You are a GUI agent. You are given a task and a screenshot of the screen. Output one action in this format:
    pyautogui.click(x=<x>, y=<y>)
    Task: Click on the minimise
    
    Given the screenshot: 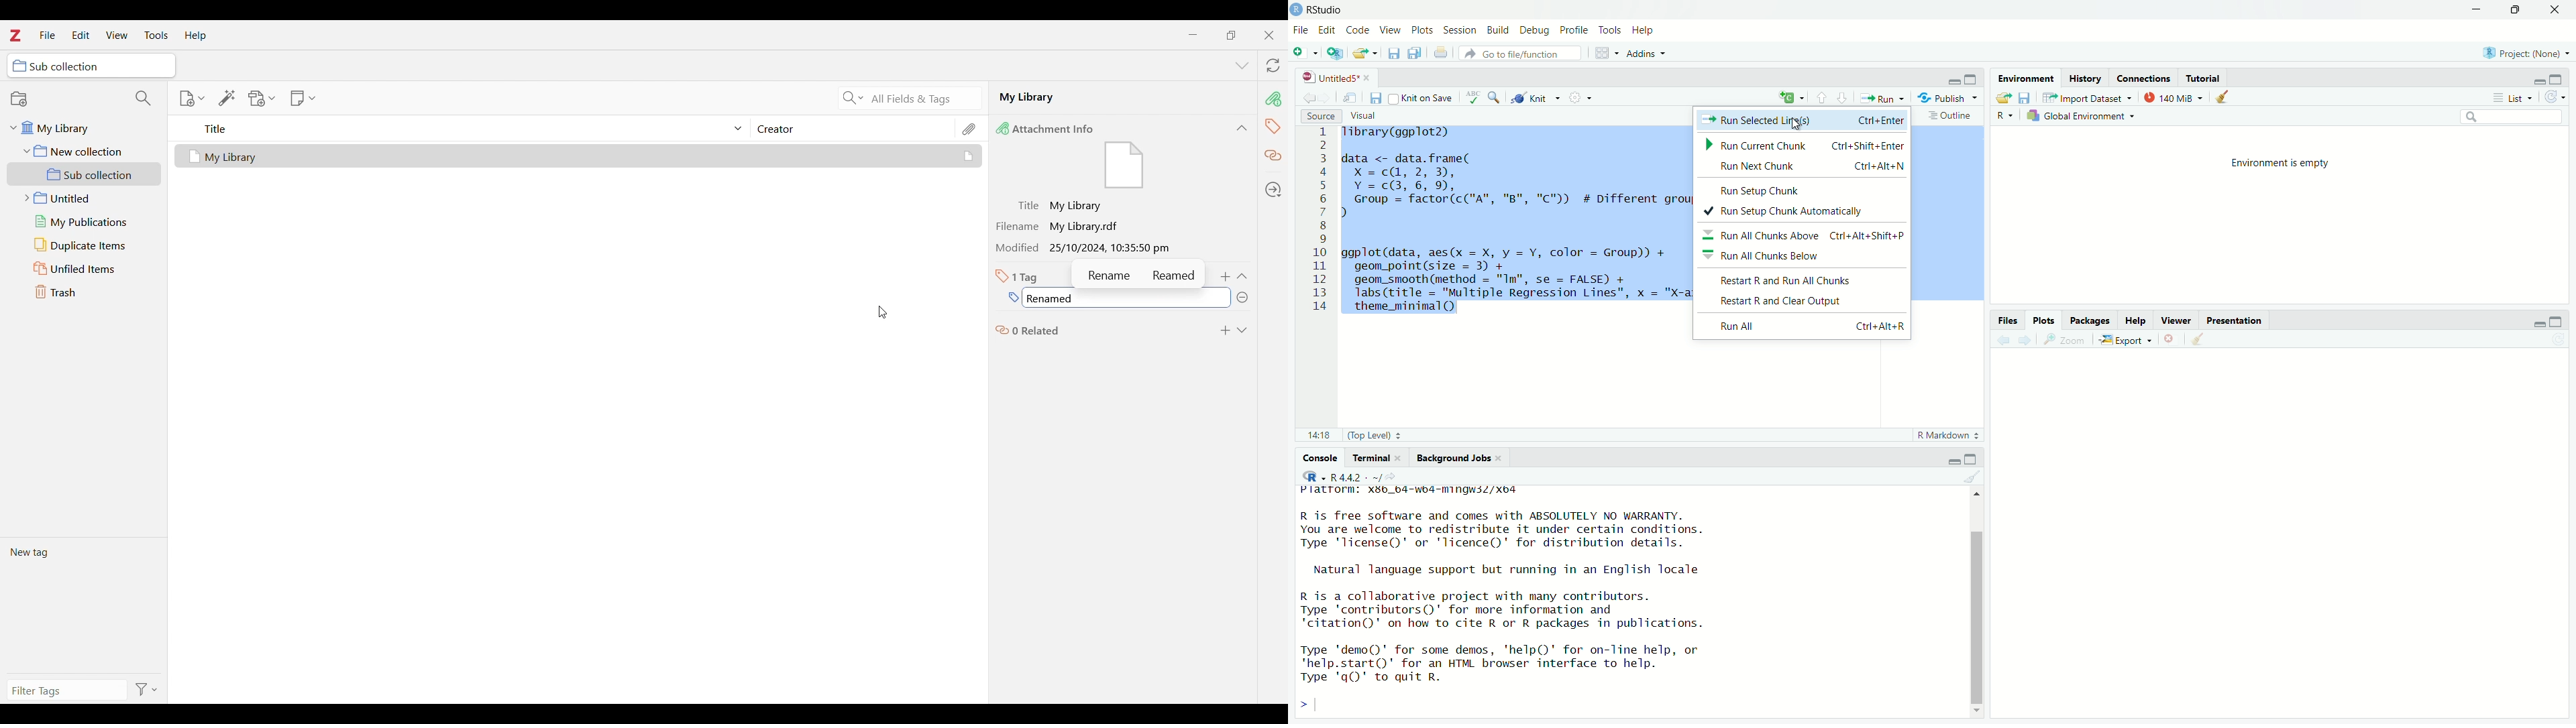 What is the action you would take?
    pyautogui.click(x=1944, y=460)
    